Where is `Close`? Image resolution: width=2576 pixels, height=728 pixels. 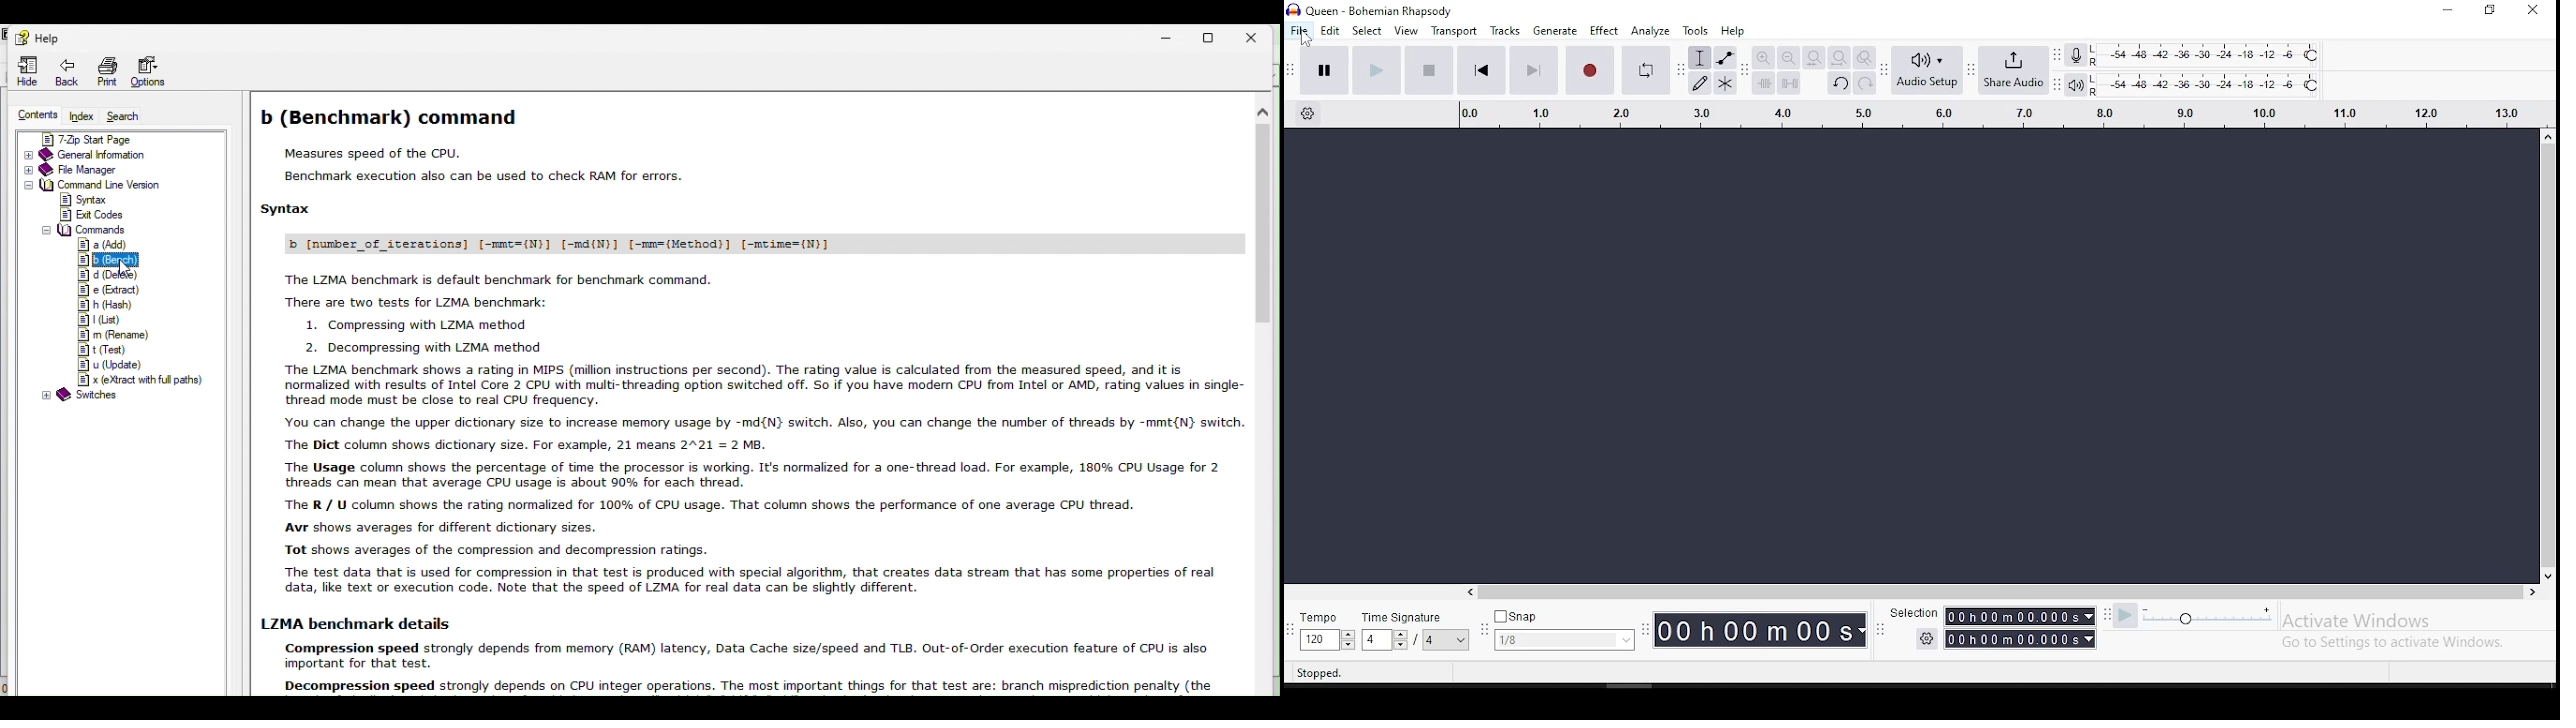 Close is located at coordinates (1260, 37).